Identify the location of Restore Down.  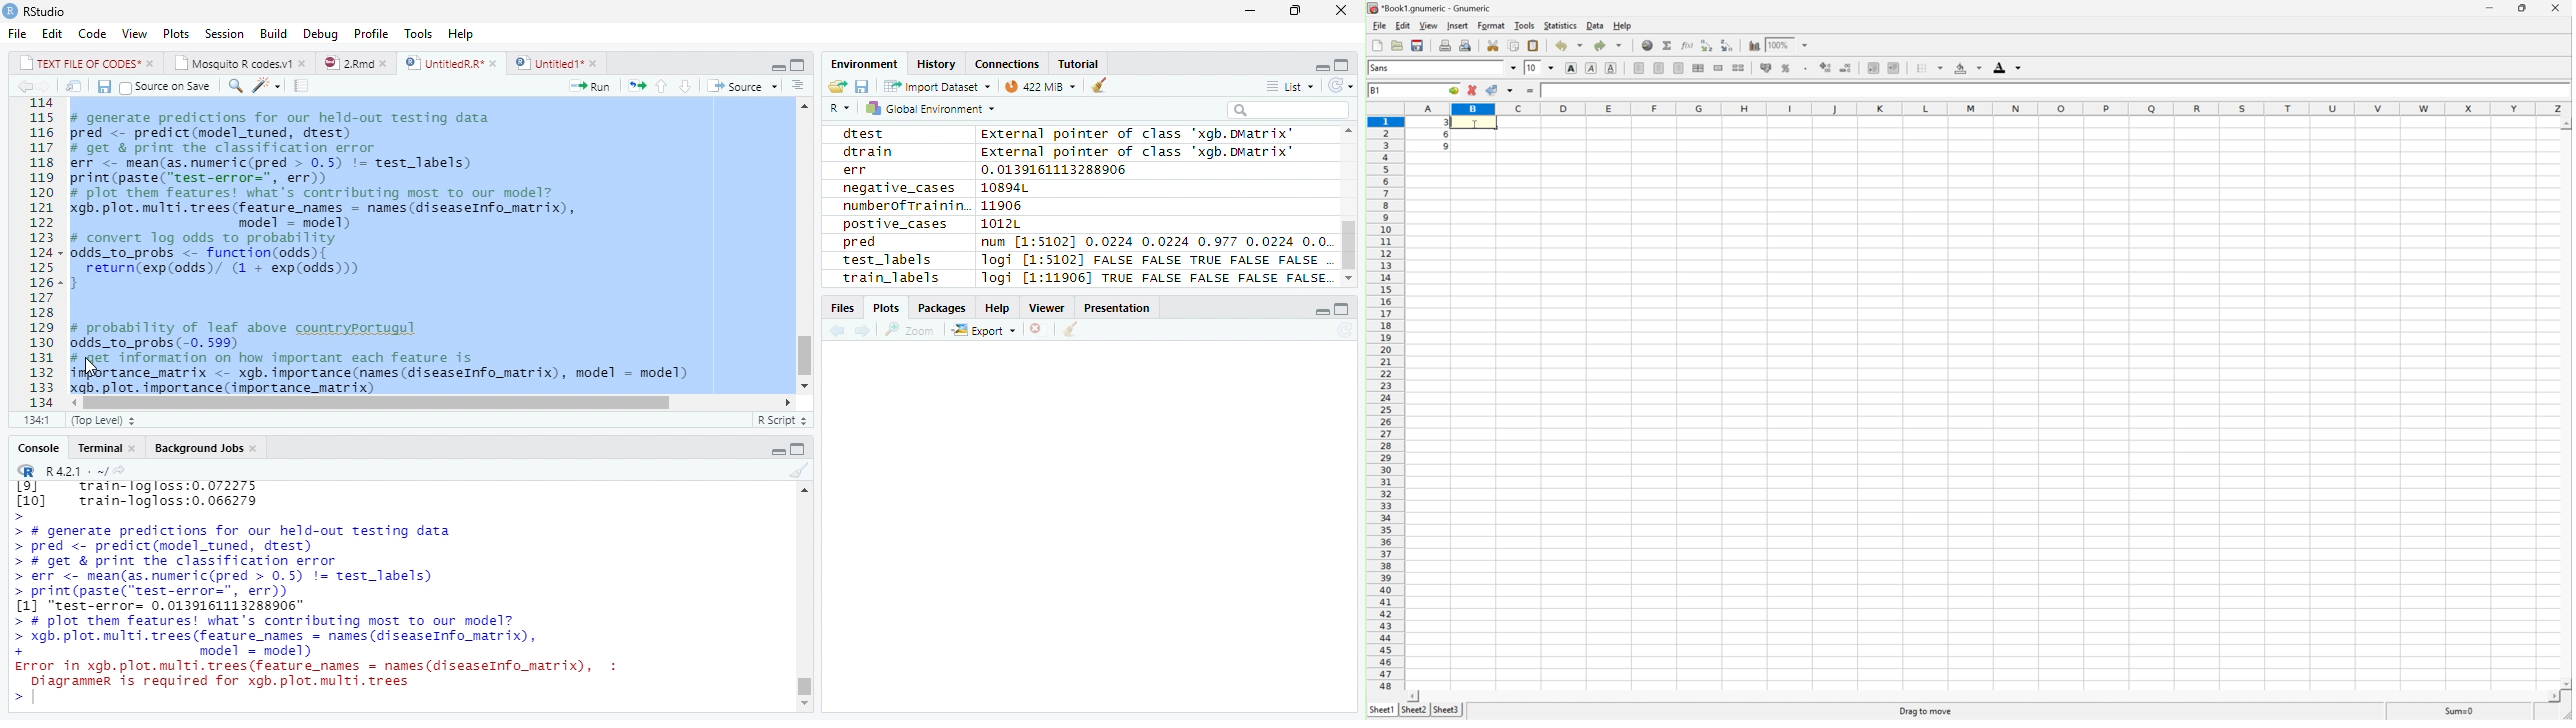
(1294, 11).